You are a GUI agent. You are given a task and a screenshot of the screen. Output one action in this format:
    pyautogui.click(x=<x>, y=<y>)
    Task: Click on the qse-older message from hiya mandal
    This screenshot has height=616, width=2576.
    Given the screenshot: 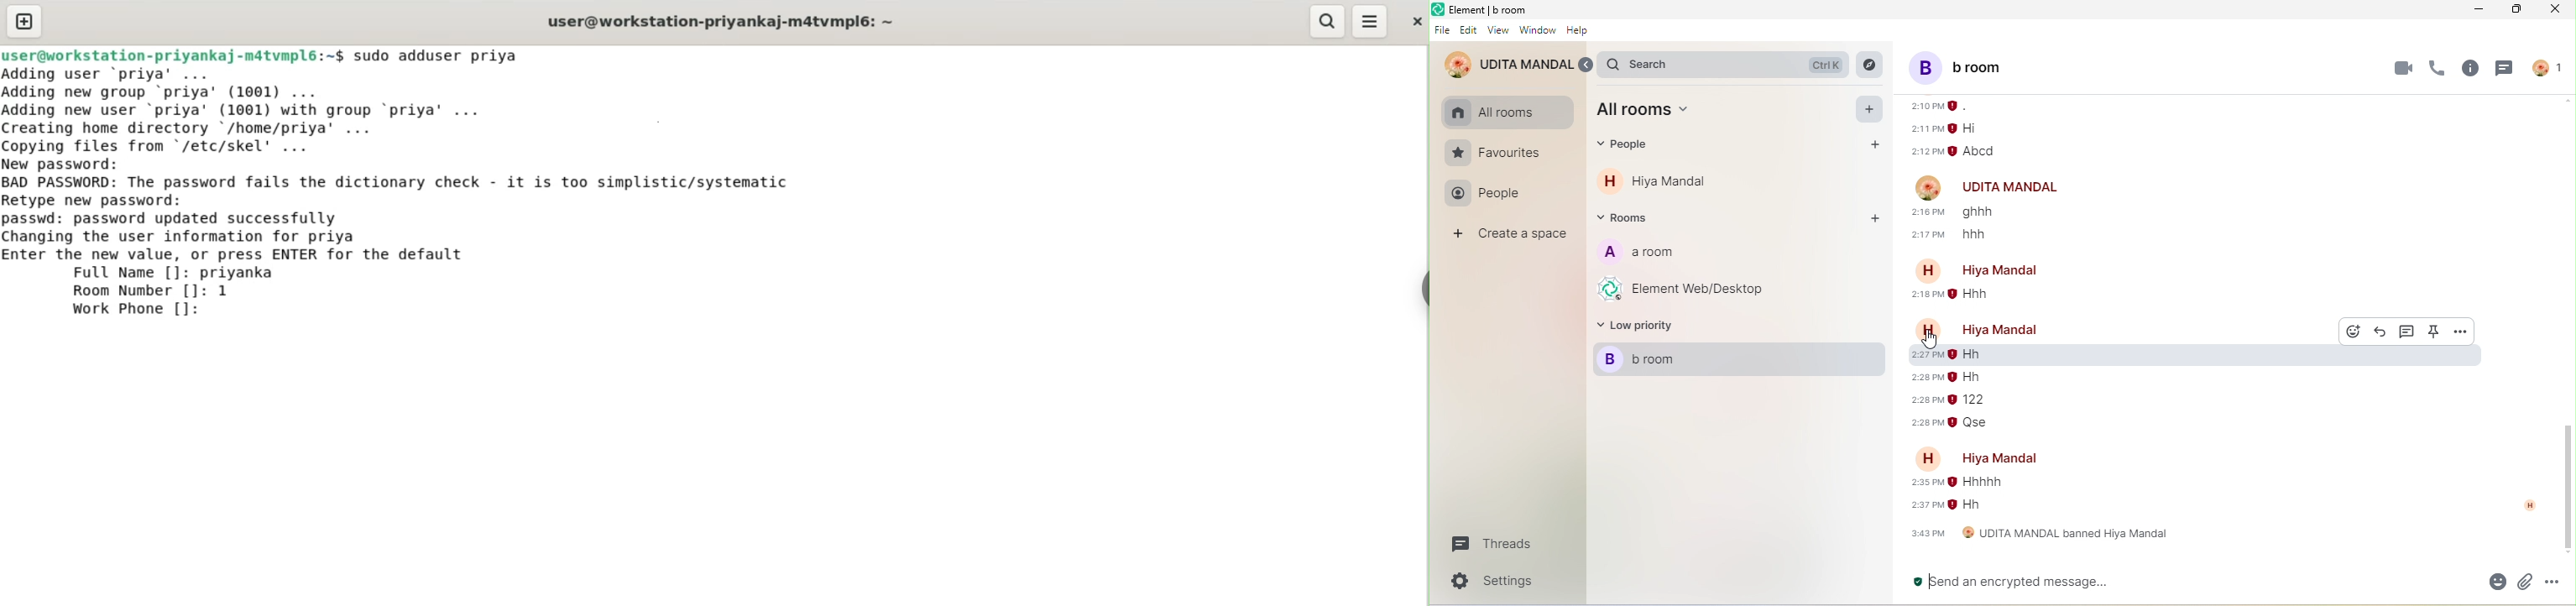 What is the action you would take?
    pyautogui.click(x=1975, y=424)
    